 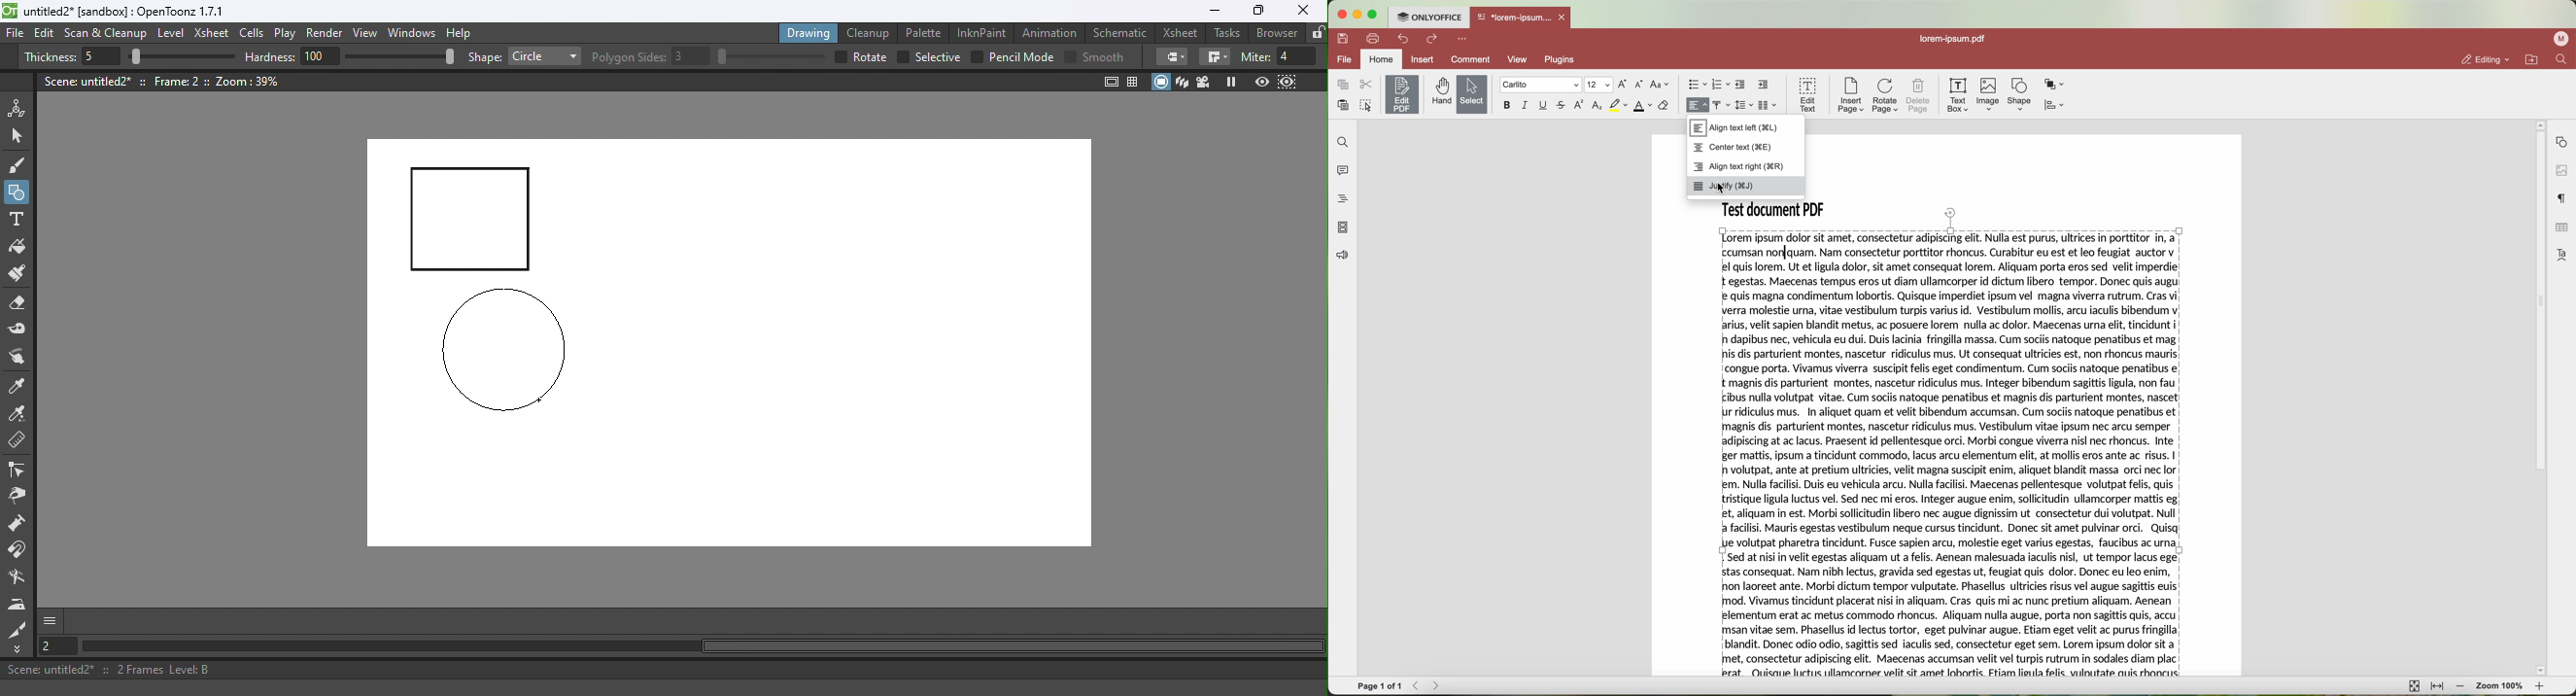 What do you see at coordinates (1777, 208) in the screenshot?
I see `Test document PDF` at bounding box center [1777, 208].